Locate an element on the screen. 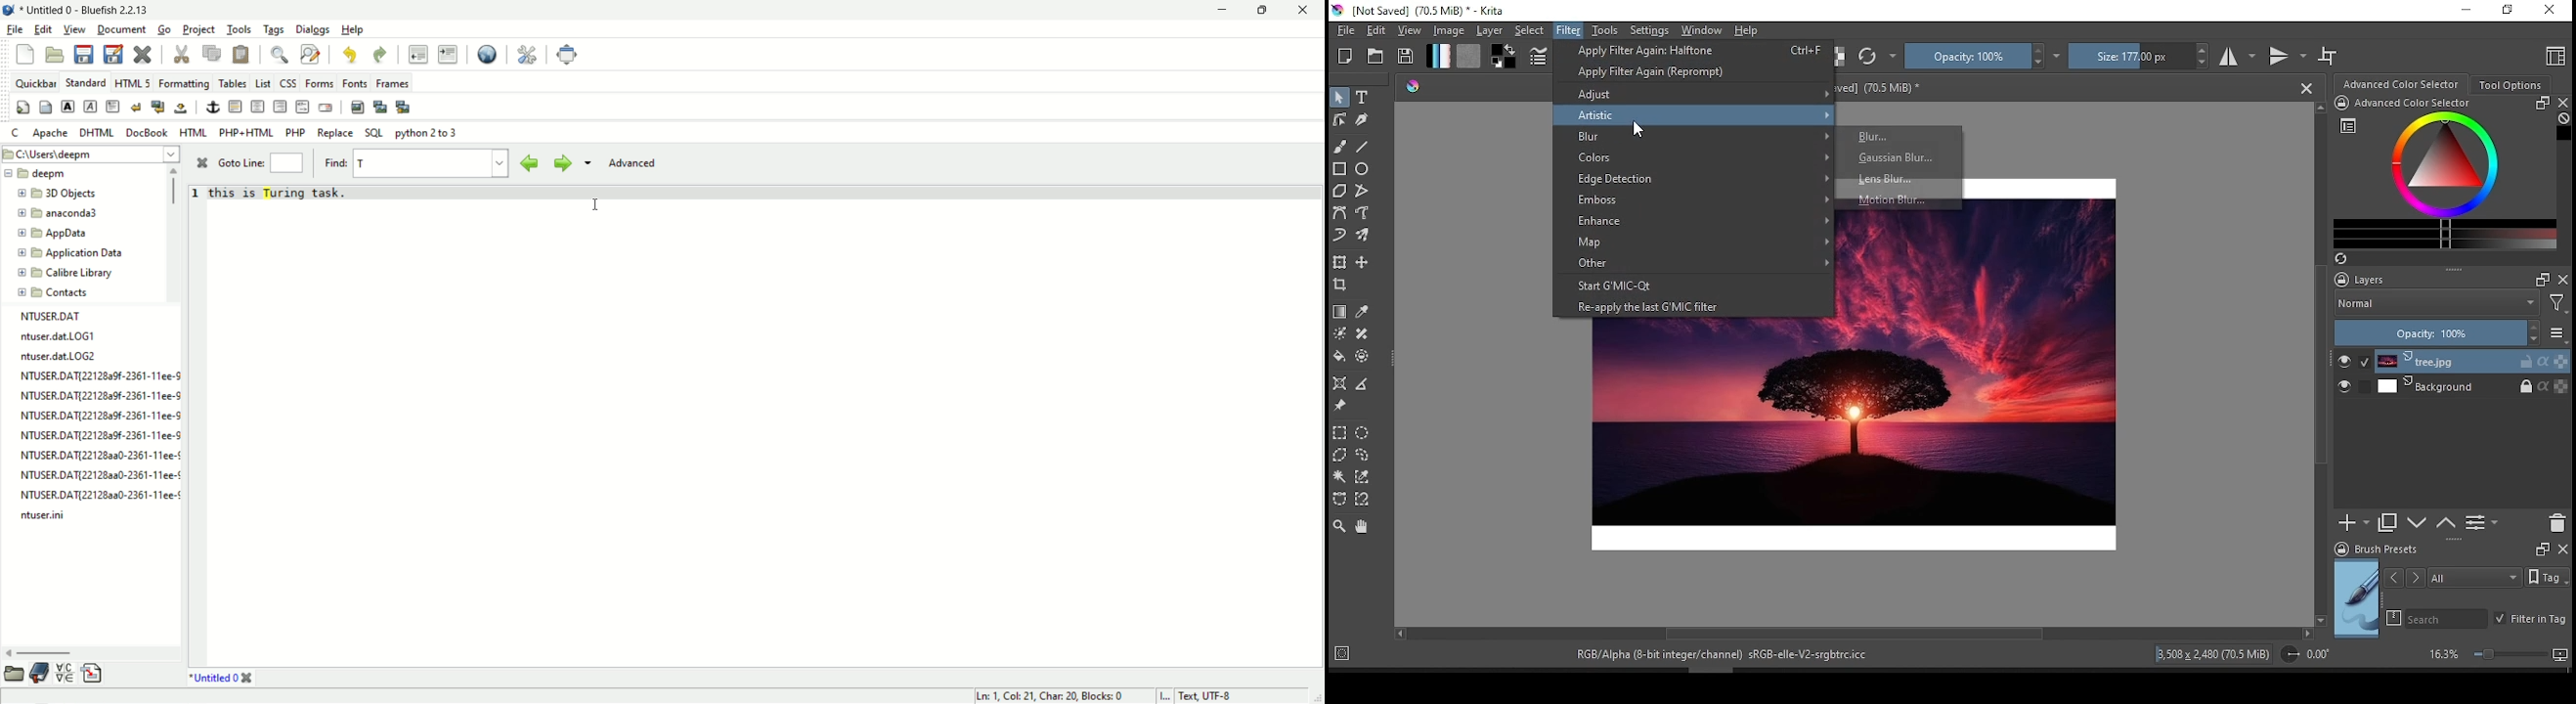 The height and width of the screenshot is (728, 2576). undo is located at coordinates (348, 56).